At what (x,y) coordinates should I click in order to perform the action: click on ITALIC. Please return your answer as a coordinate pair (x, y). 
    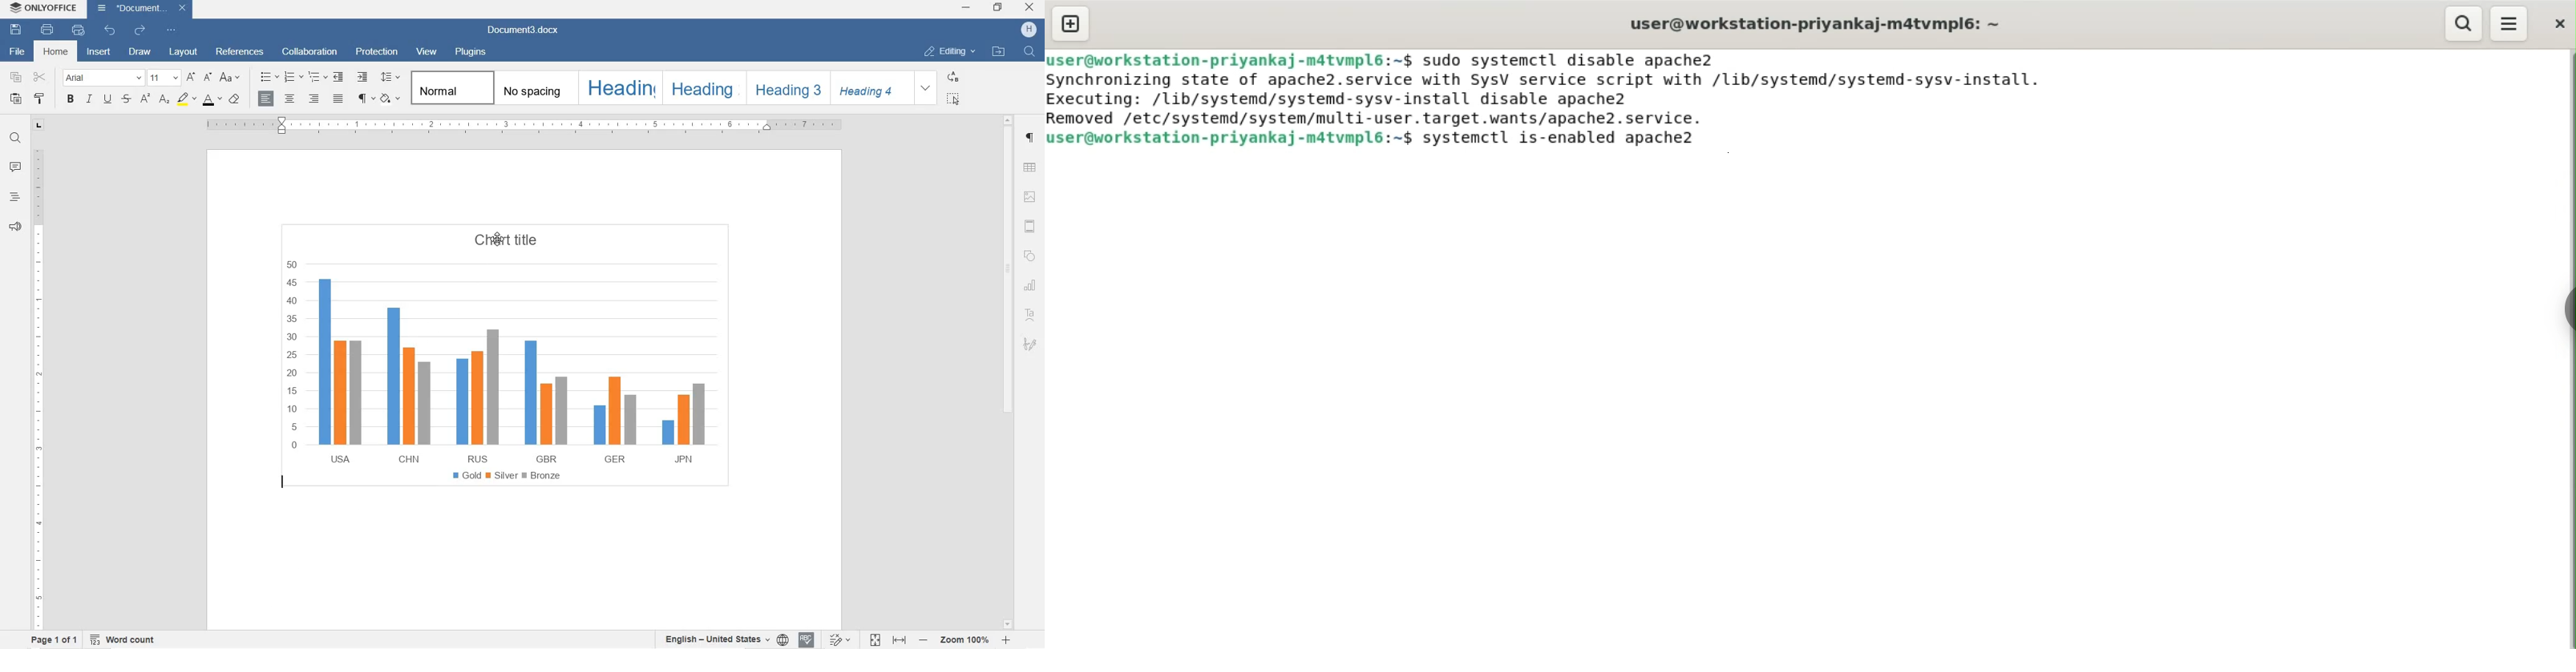
    Looking at the image, I should click on (90, 101).